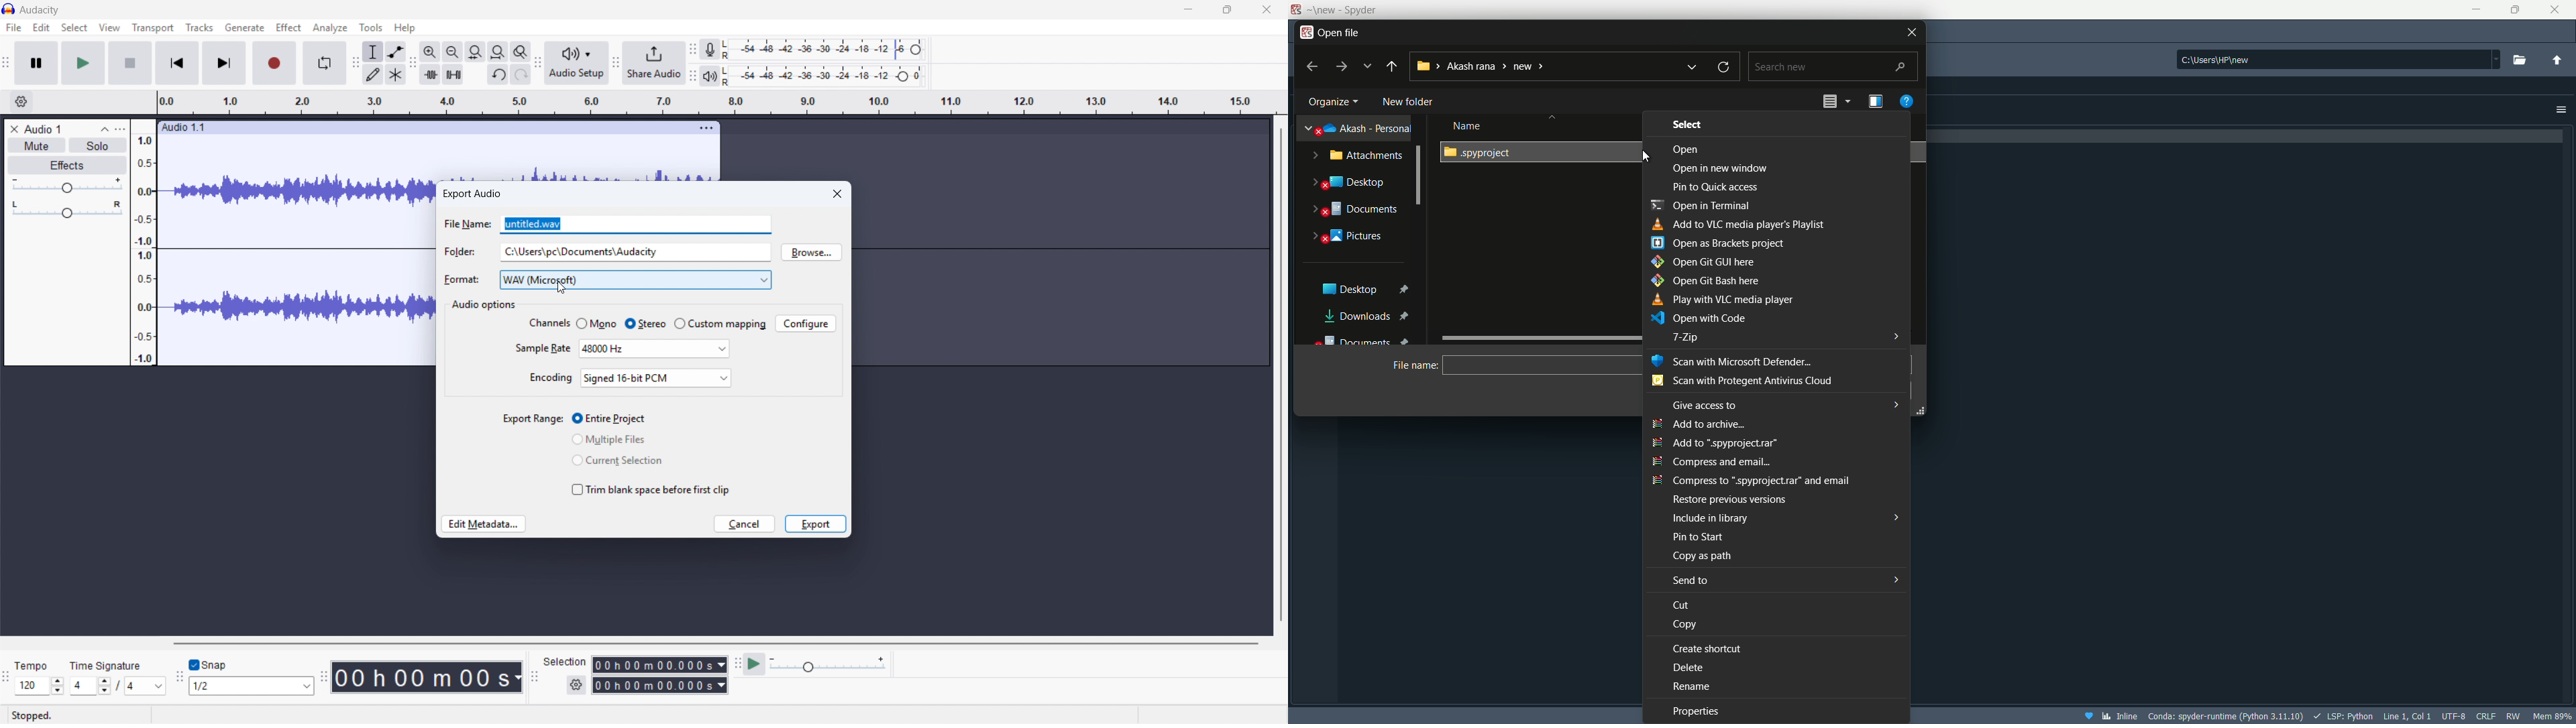 Image resolution: width=2576 pixels, height=728 pixels. What do you see at coordinates (548, 324) in the screenshot?
I see `channels` at bounding box center [548, 324].